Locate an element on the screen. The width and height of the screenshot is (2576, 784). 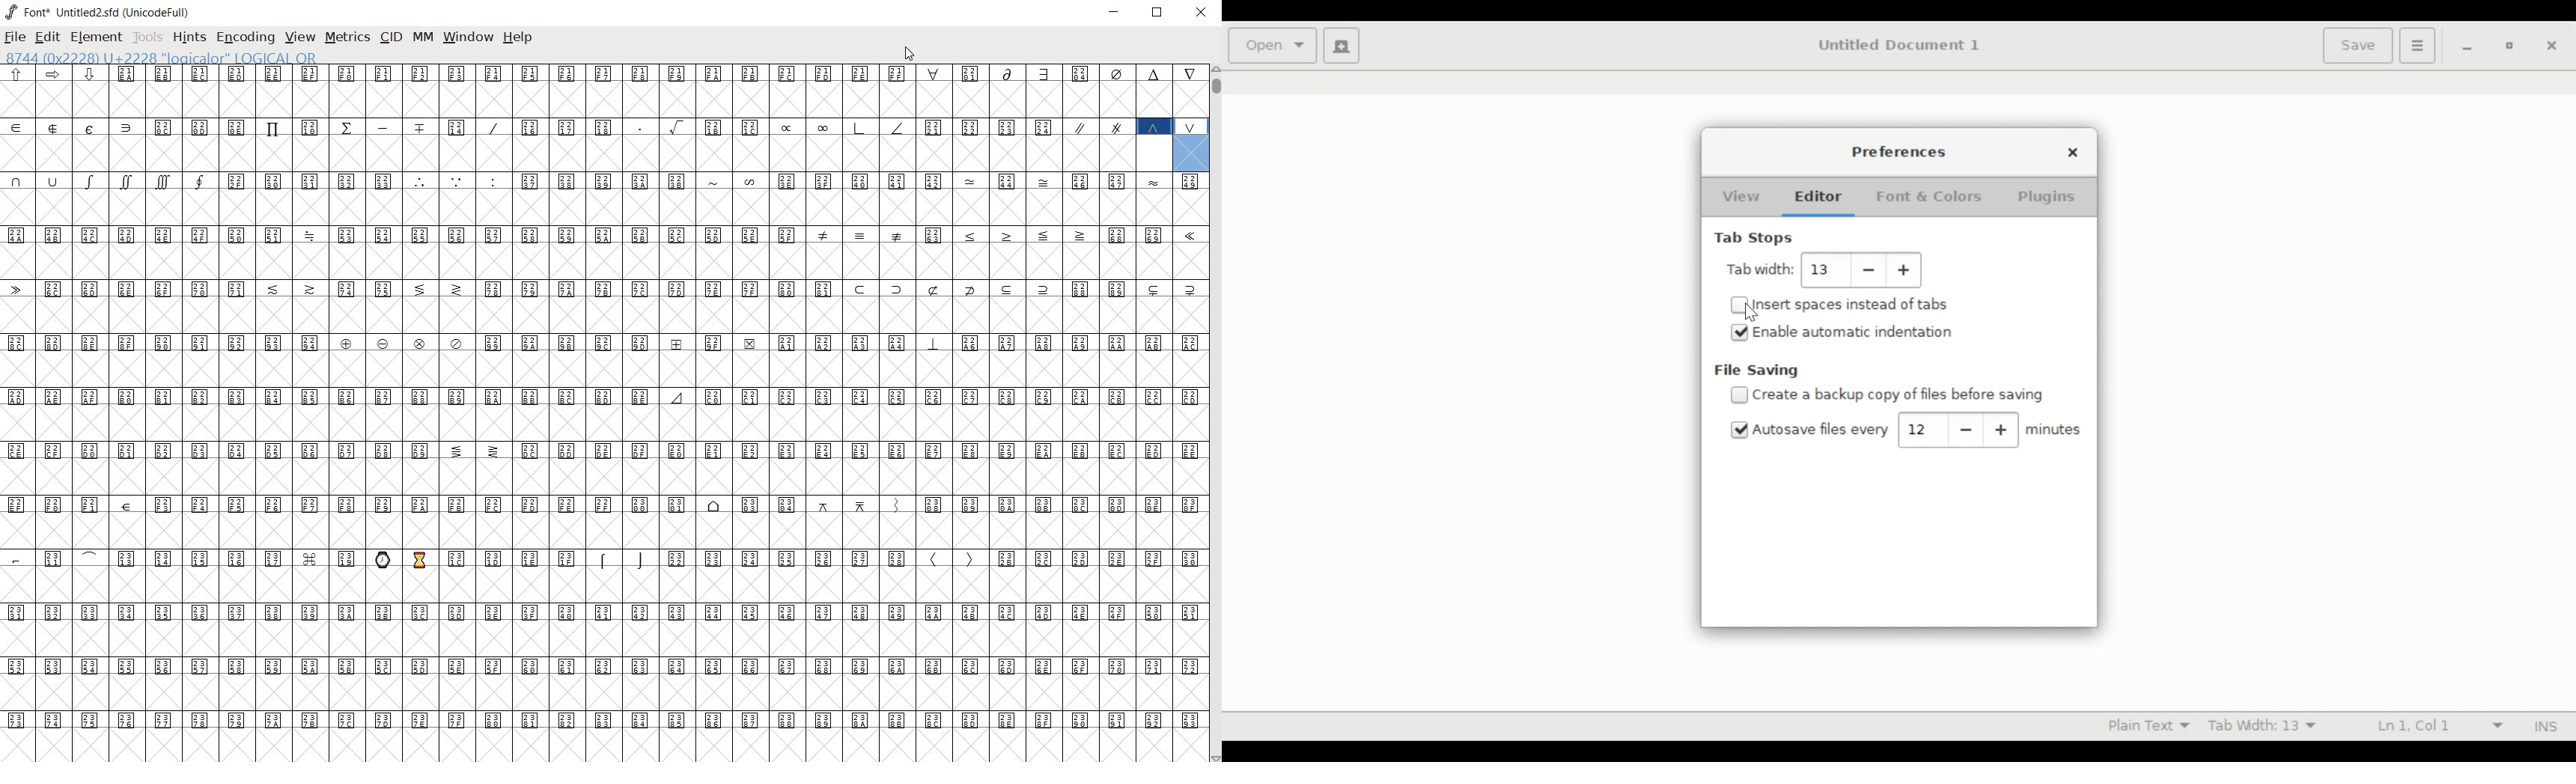
Editor is located at coordinates (1817, 196).